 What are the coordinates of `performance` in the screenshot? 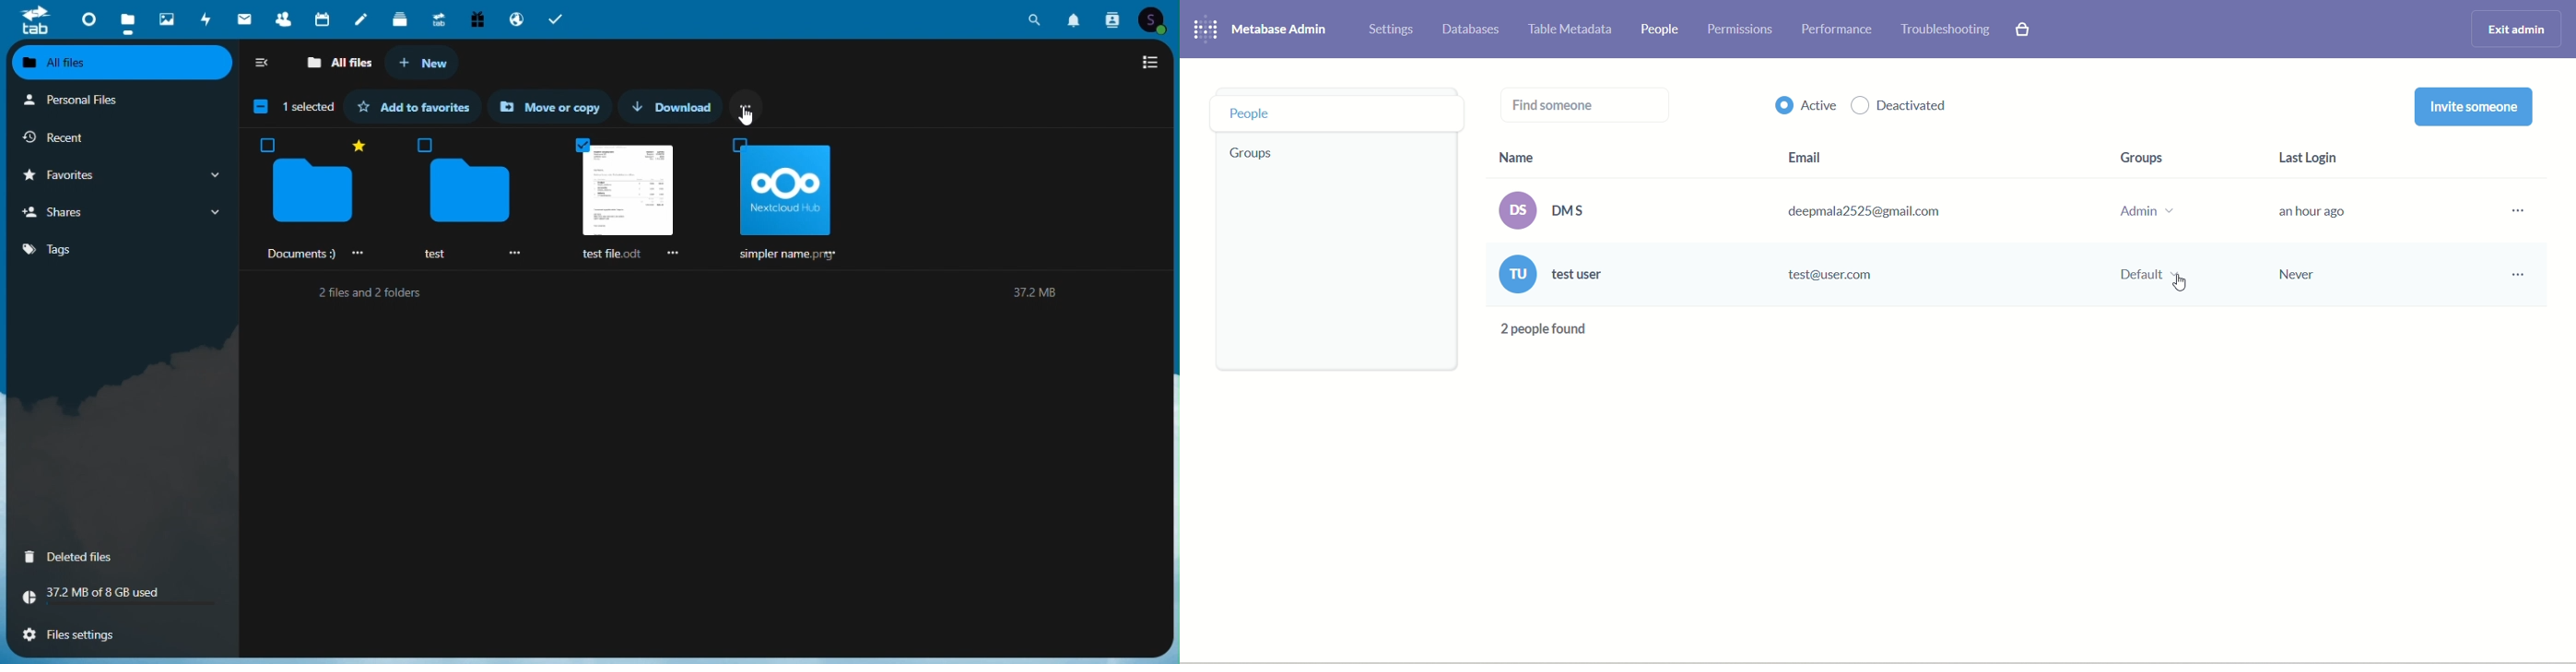 It's located at (1840, 29).